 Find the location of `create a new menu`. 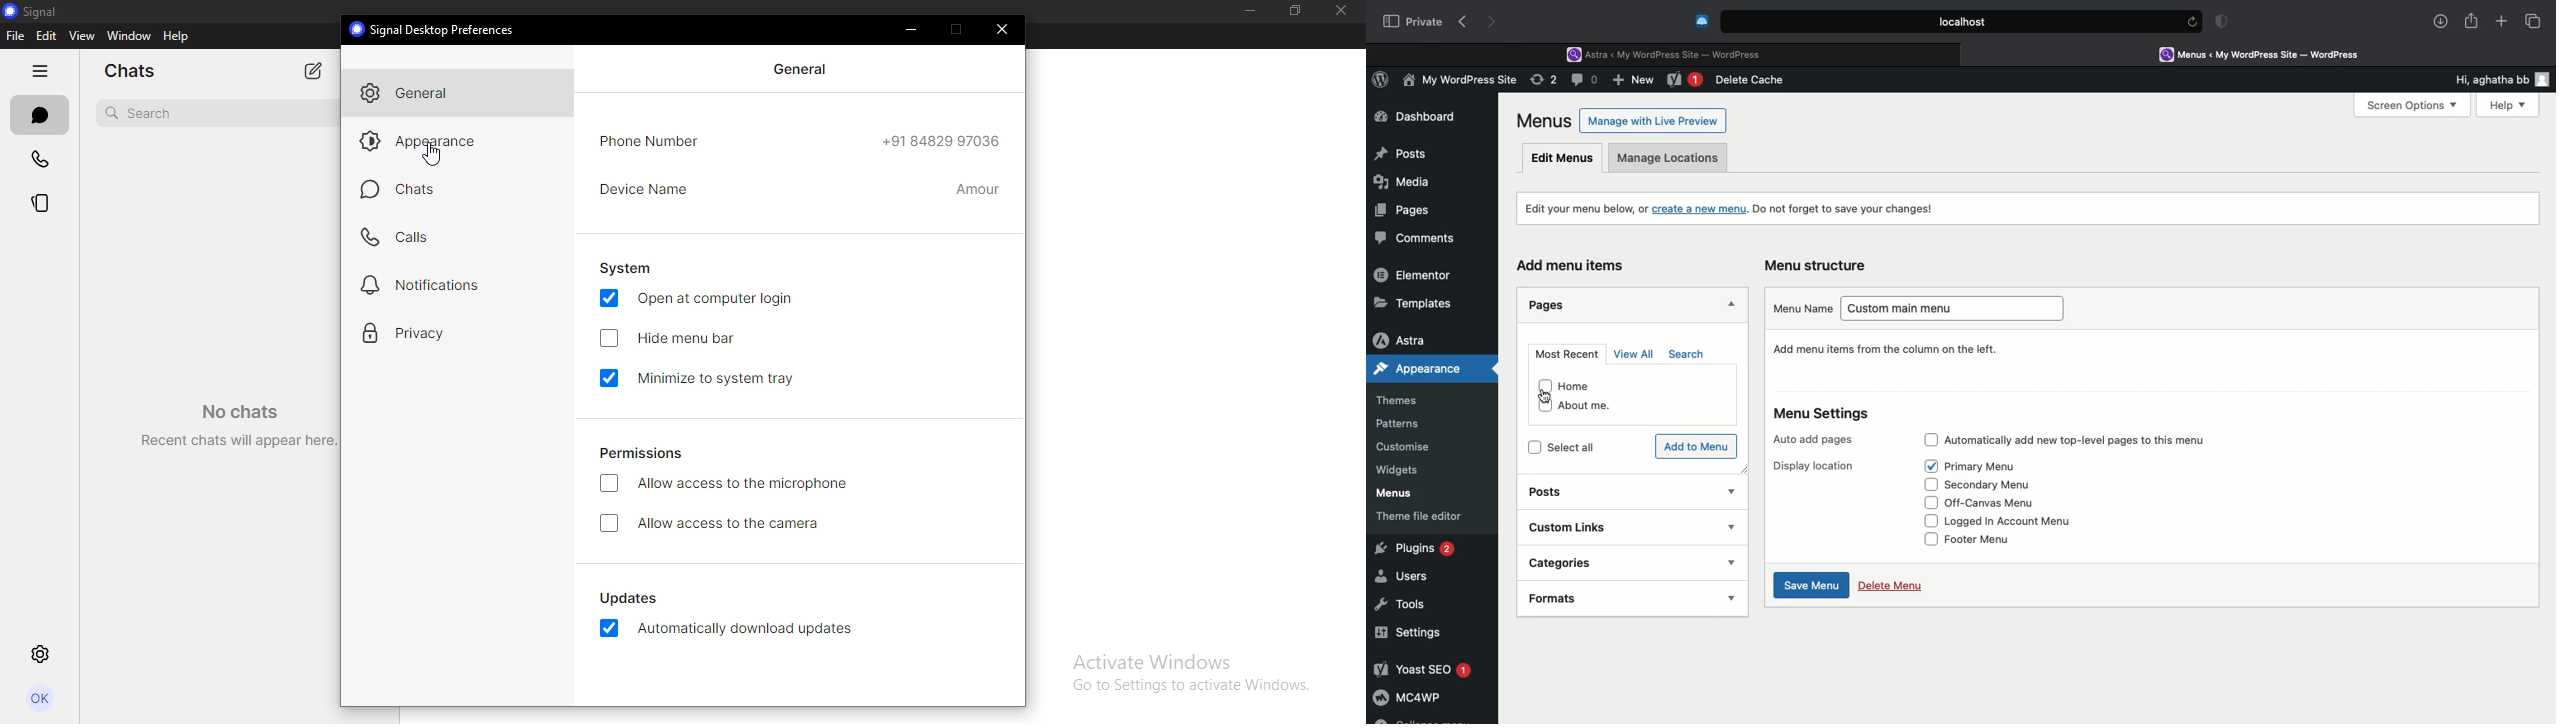

create a new menu is located at coordinates (1701, 207).